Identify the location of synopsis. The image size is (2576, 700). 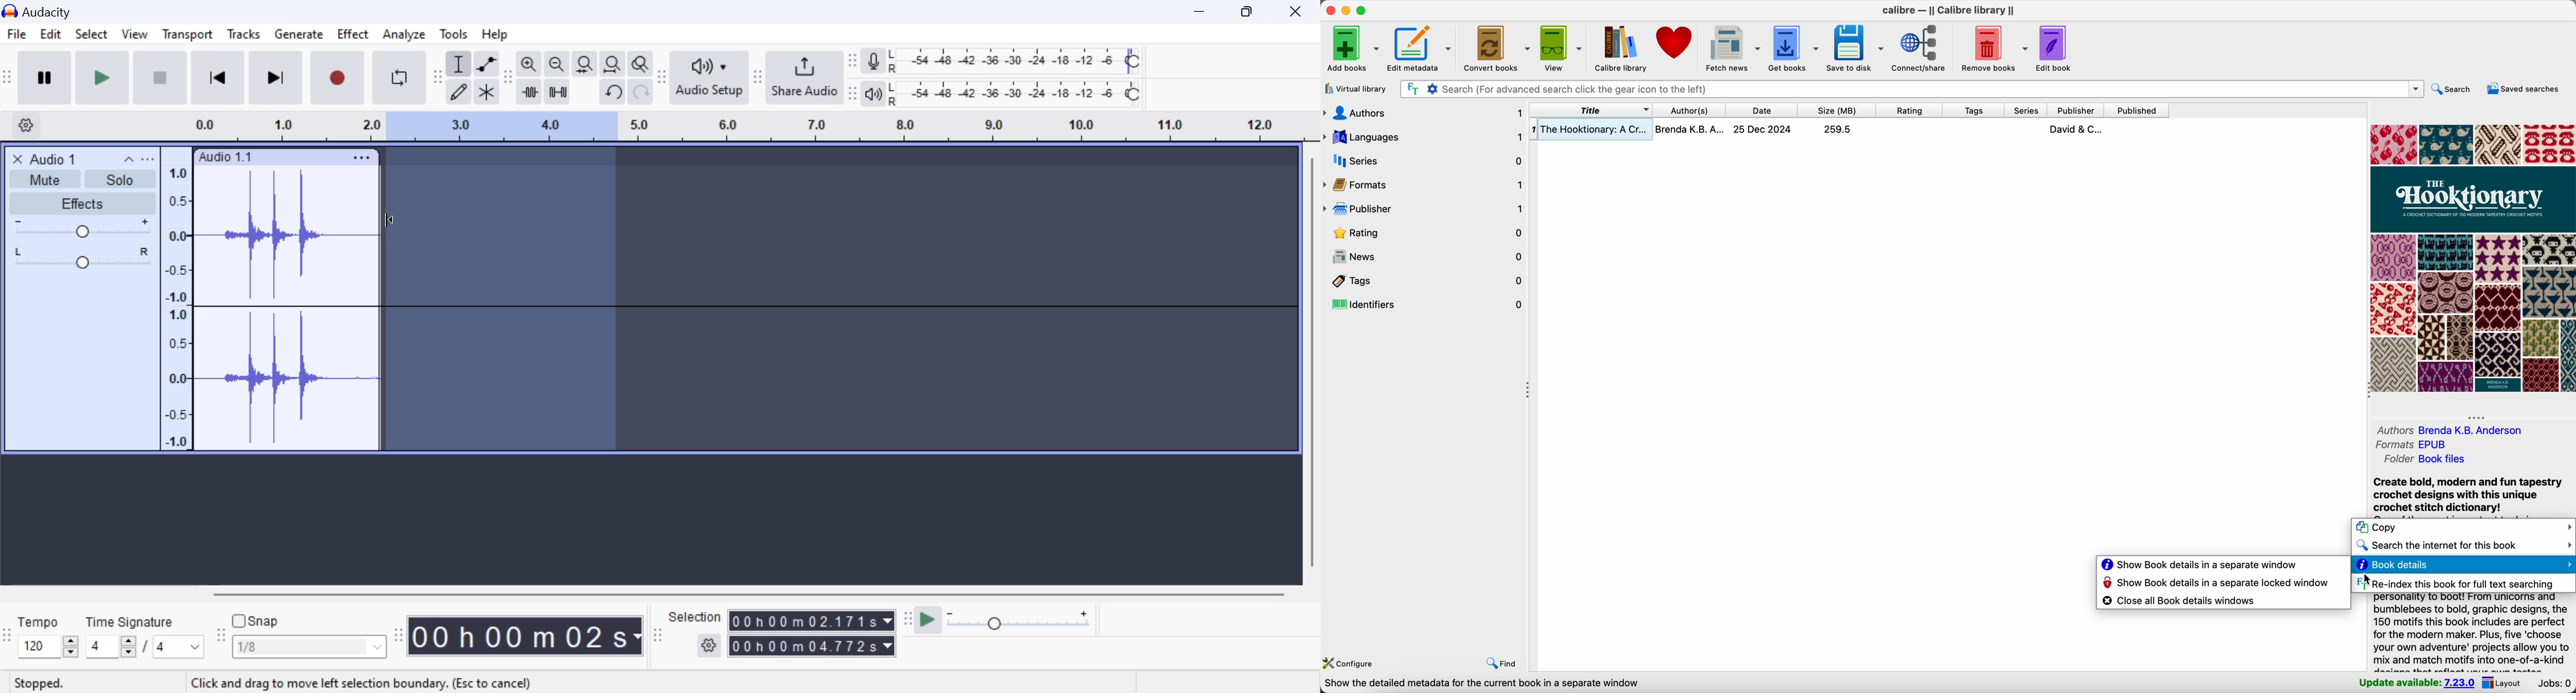
(2467, 495).